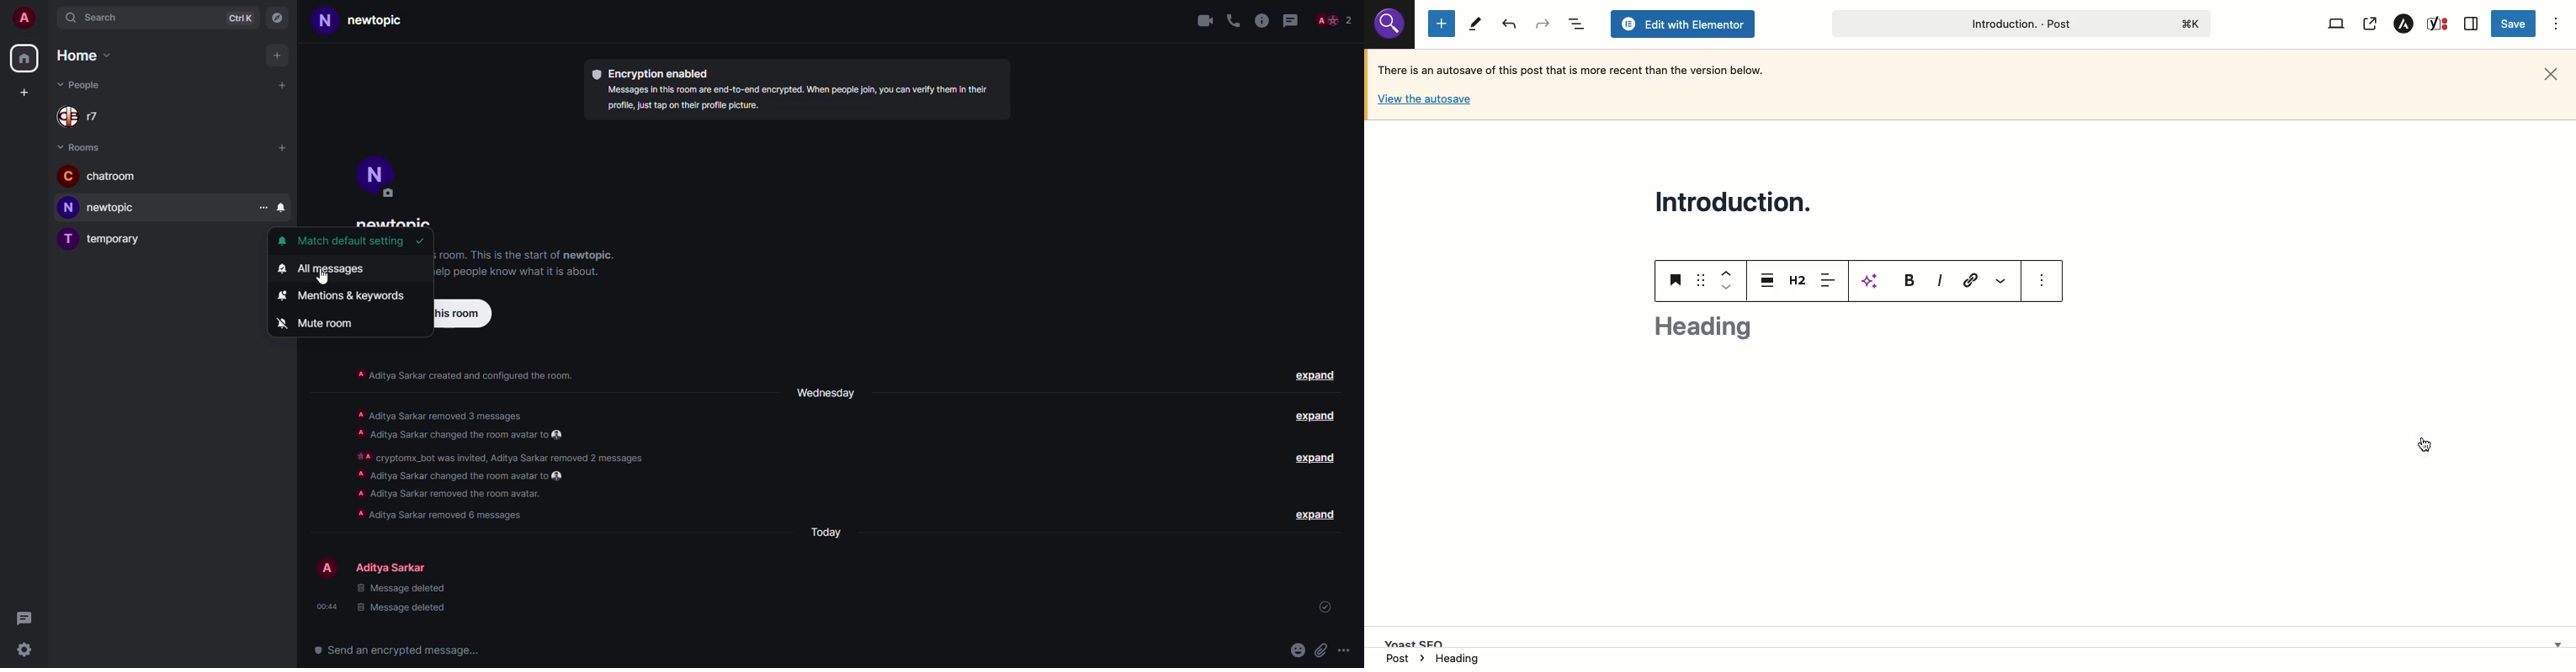 Image resolution: width=2576 pixels, height=672 pixels. Describe the element at coordinates (1318, 416) in the screenshot. I see `expand` at that location.